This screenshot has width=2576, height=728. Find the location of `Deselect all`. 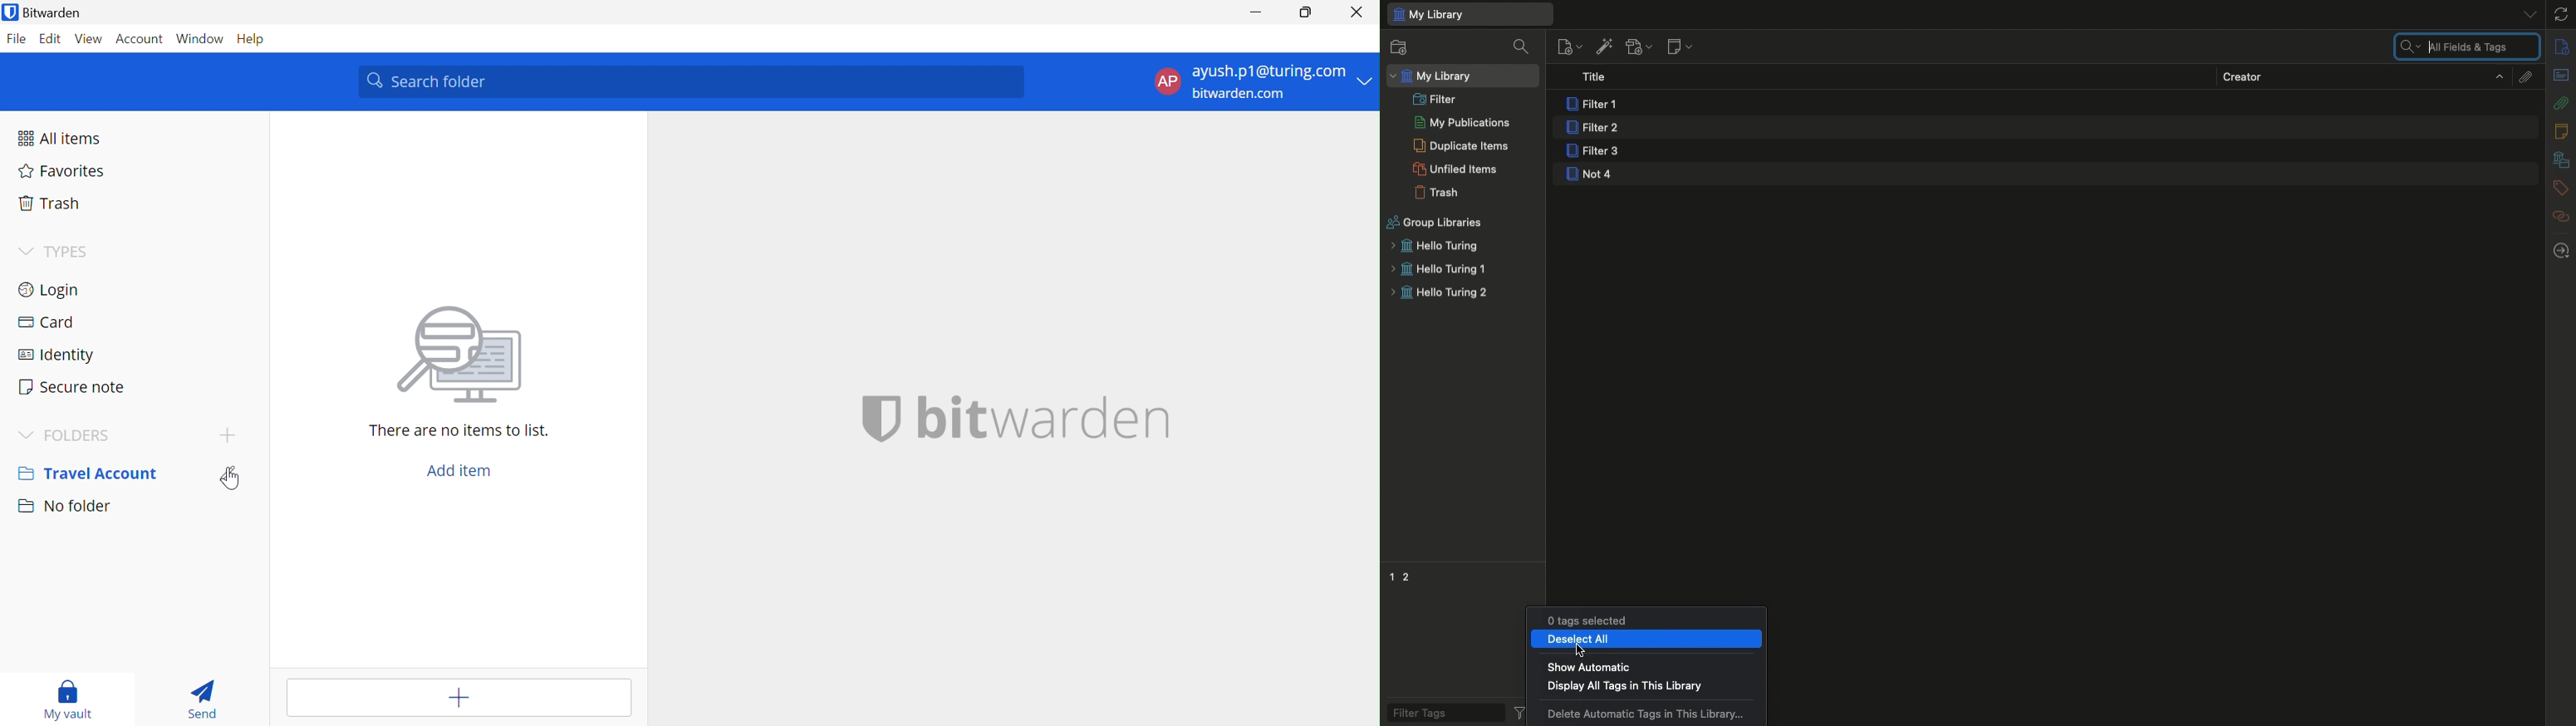

Deselect all is located at coordinates (1647, 641).